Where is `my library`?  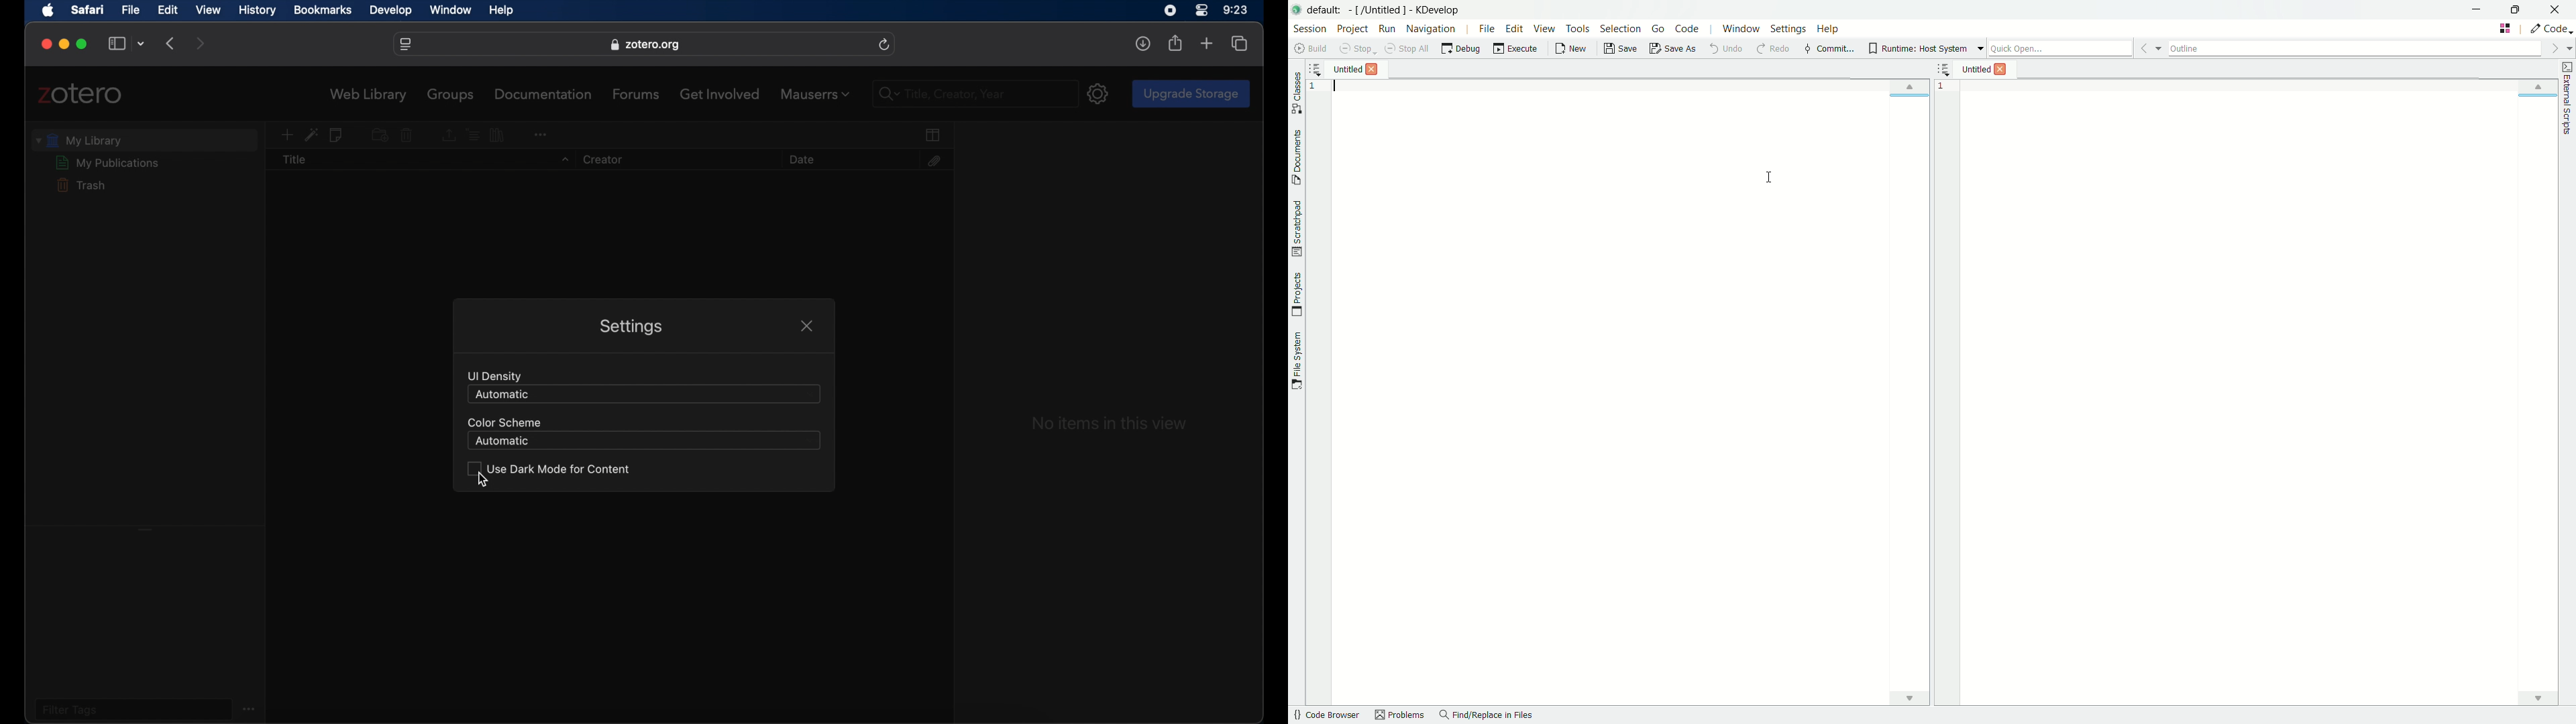 my library is located at coordinates (79, 140).